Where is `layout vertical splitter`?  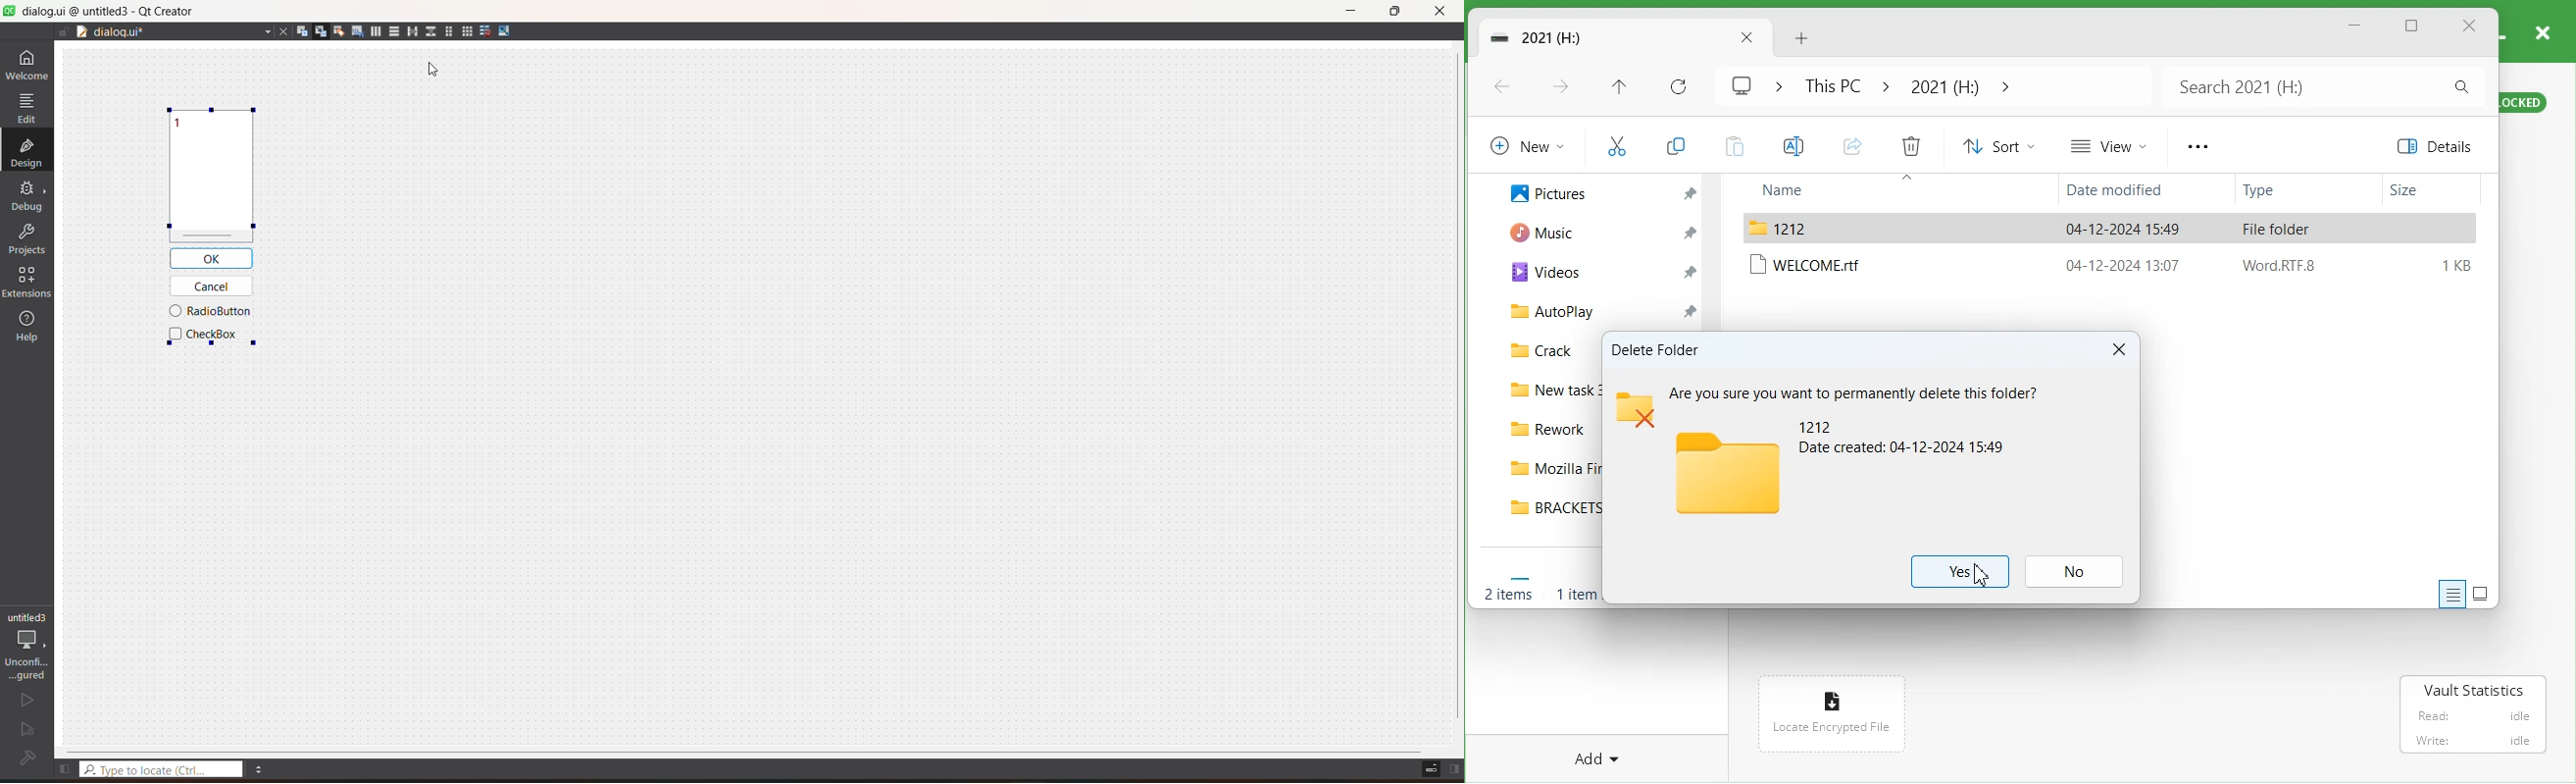
layout vertical splitter is located at coordinates (429, 32).